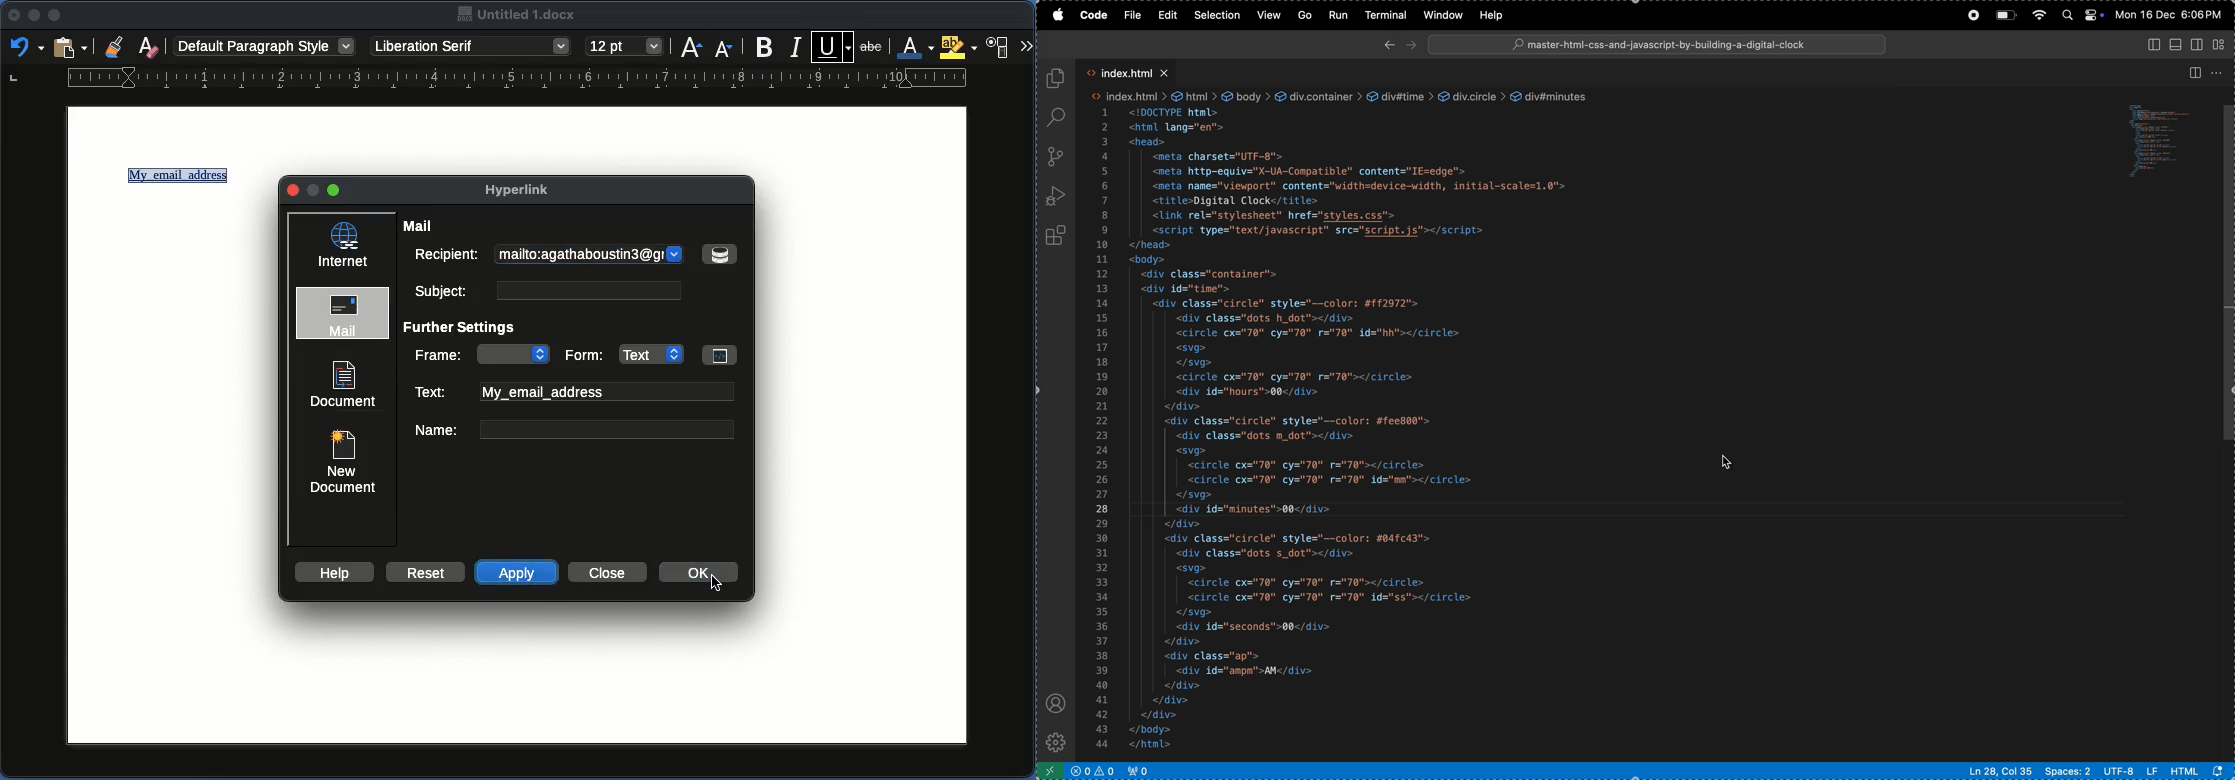 This screenshot has width=2240, height=784. What do you see at coordinates (1055, 15) in the screenshot?
I see `apple menu` at bounding box center [1055, 15].